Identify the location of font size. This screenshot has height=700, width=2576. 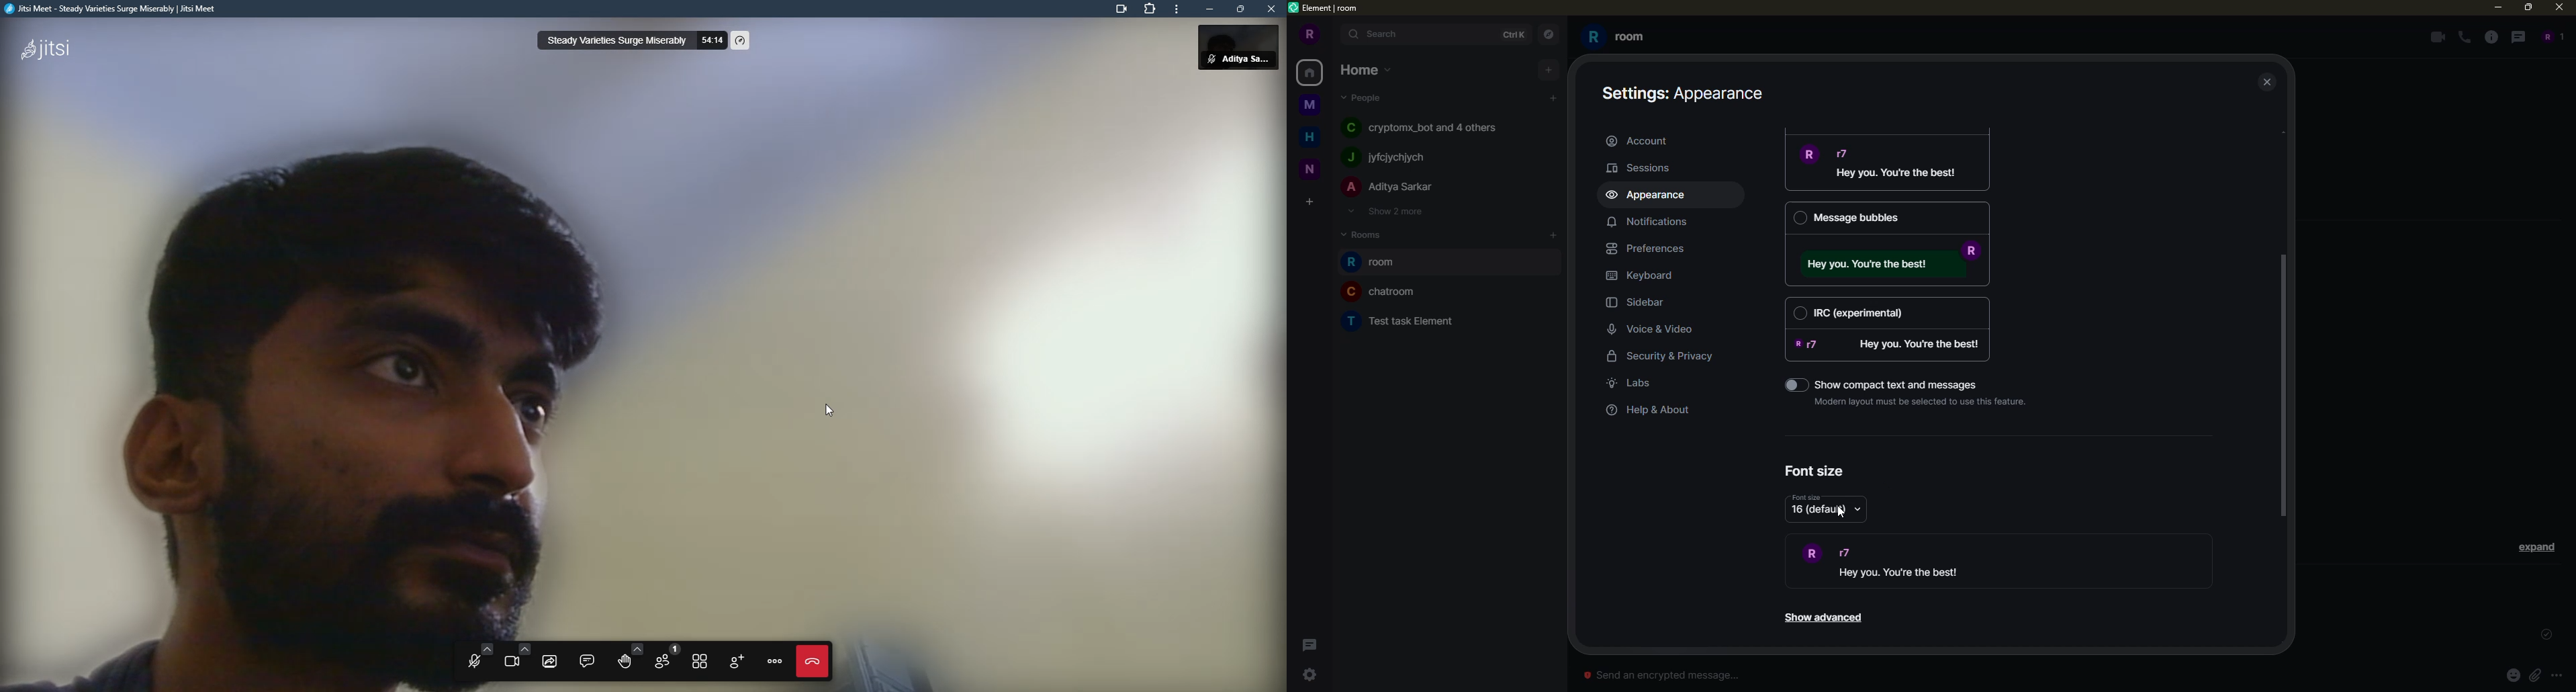
(1807, 497).